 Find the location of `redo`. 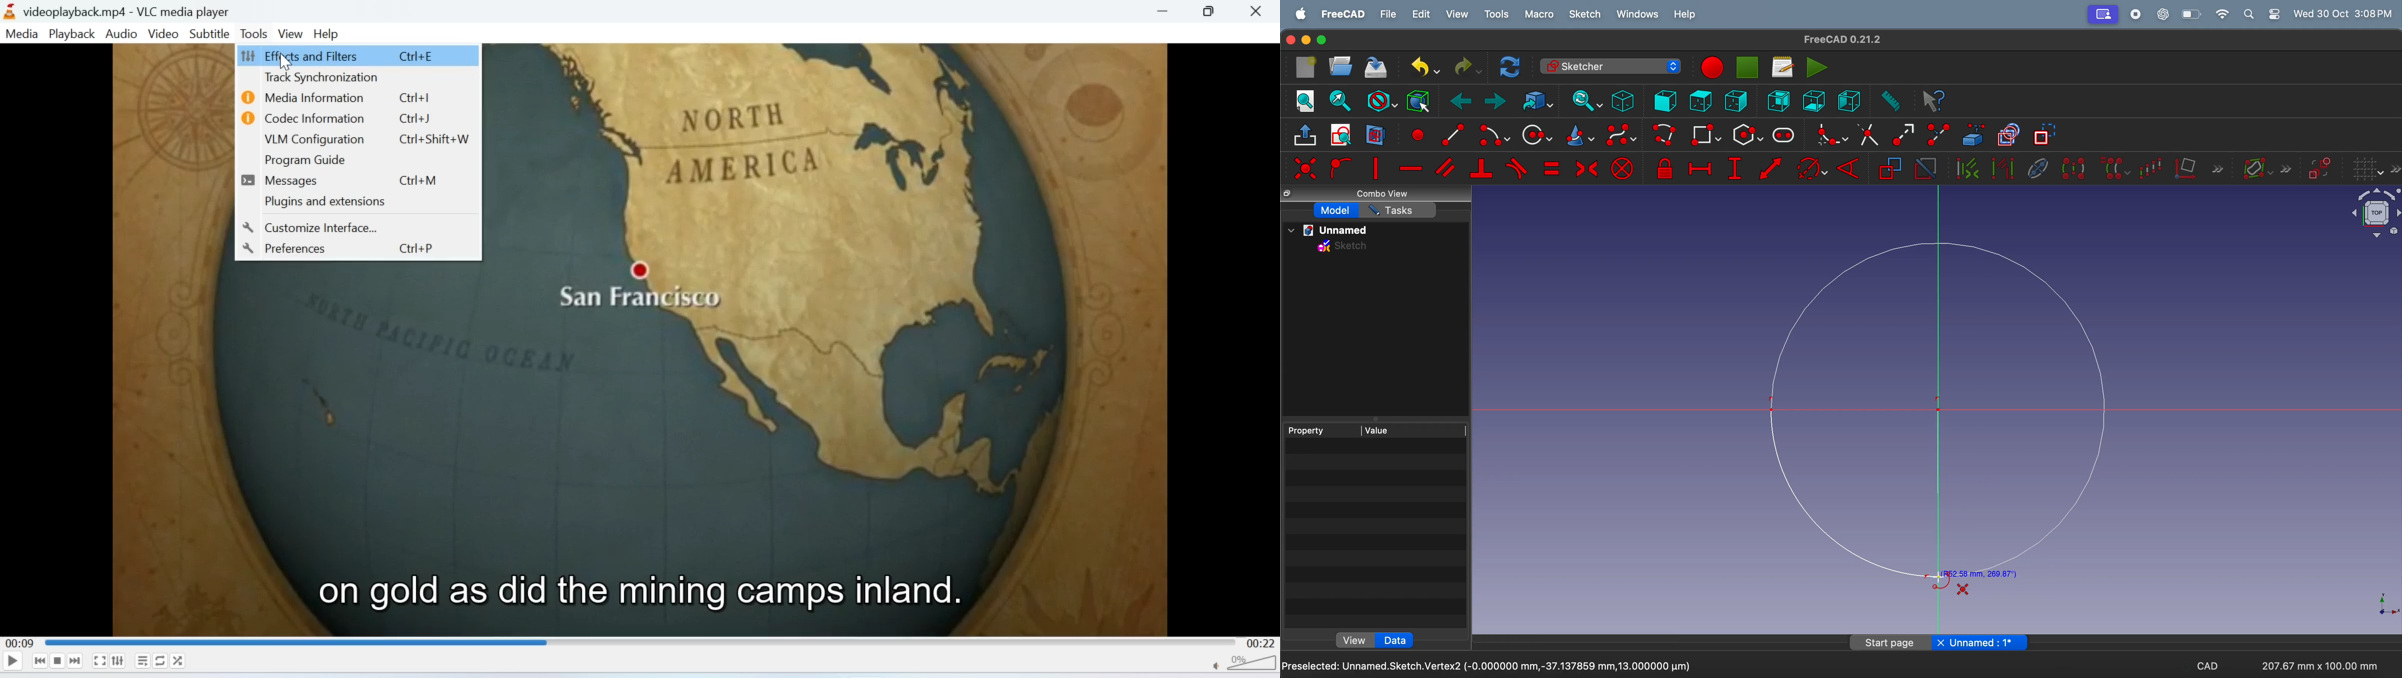

redo is located at coordinates (1466, 67).